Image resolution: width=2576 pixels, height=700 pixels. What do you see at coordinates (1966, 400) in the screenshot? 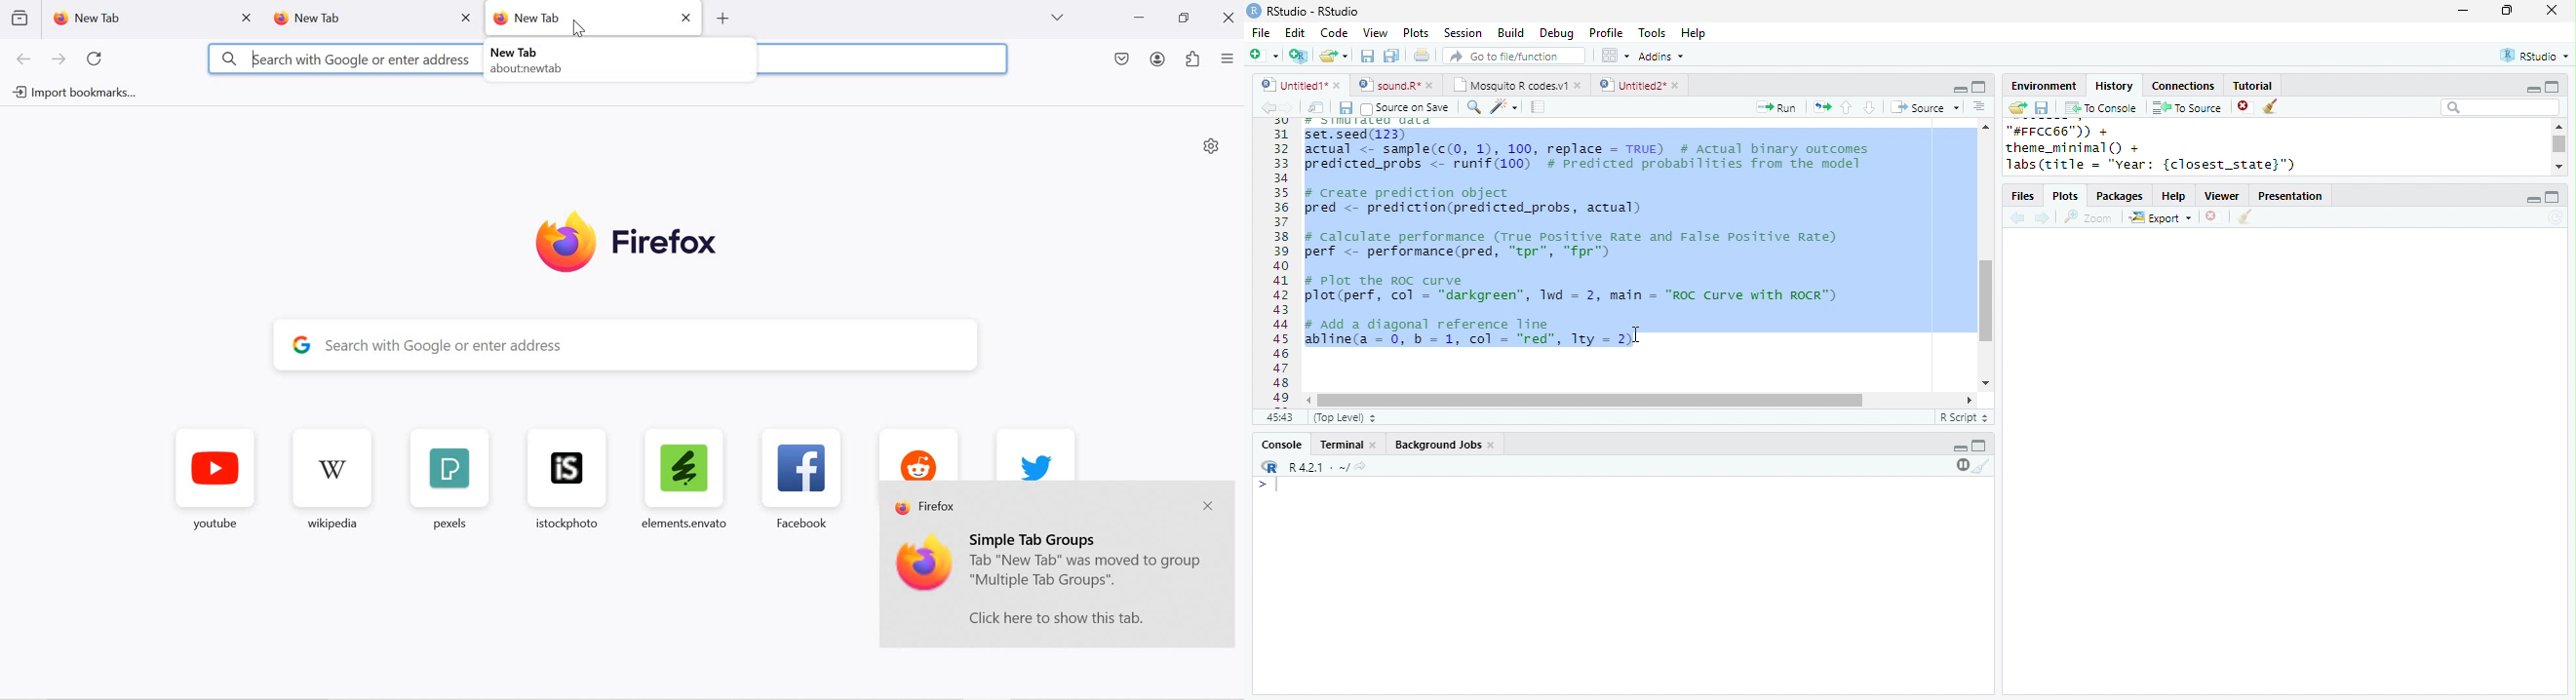
I see `scroll right` at bounding box center [1966, 400].